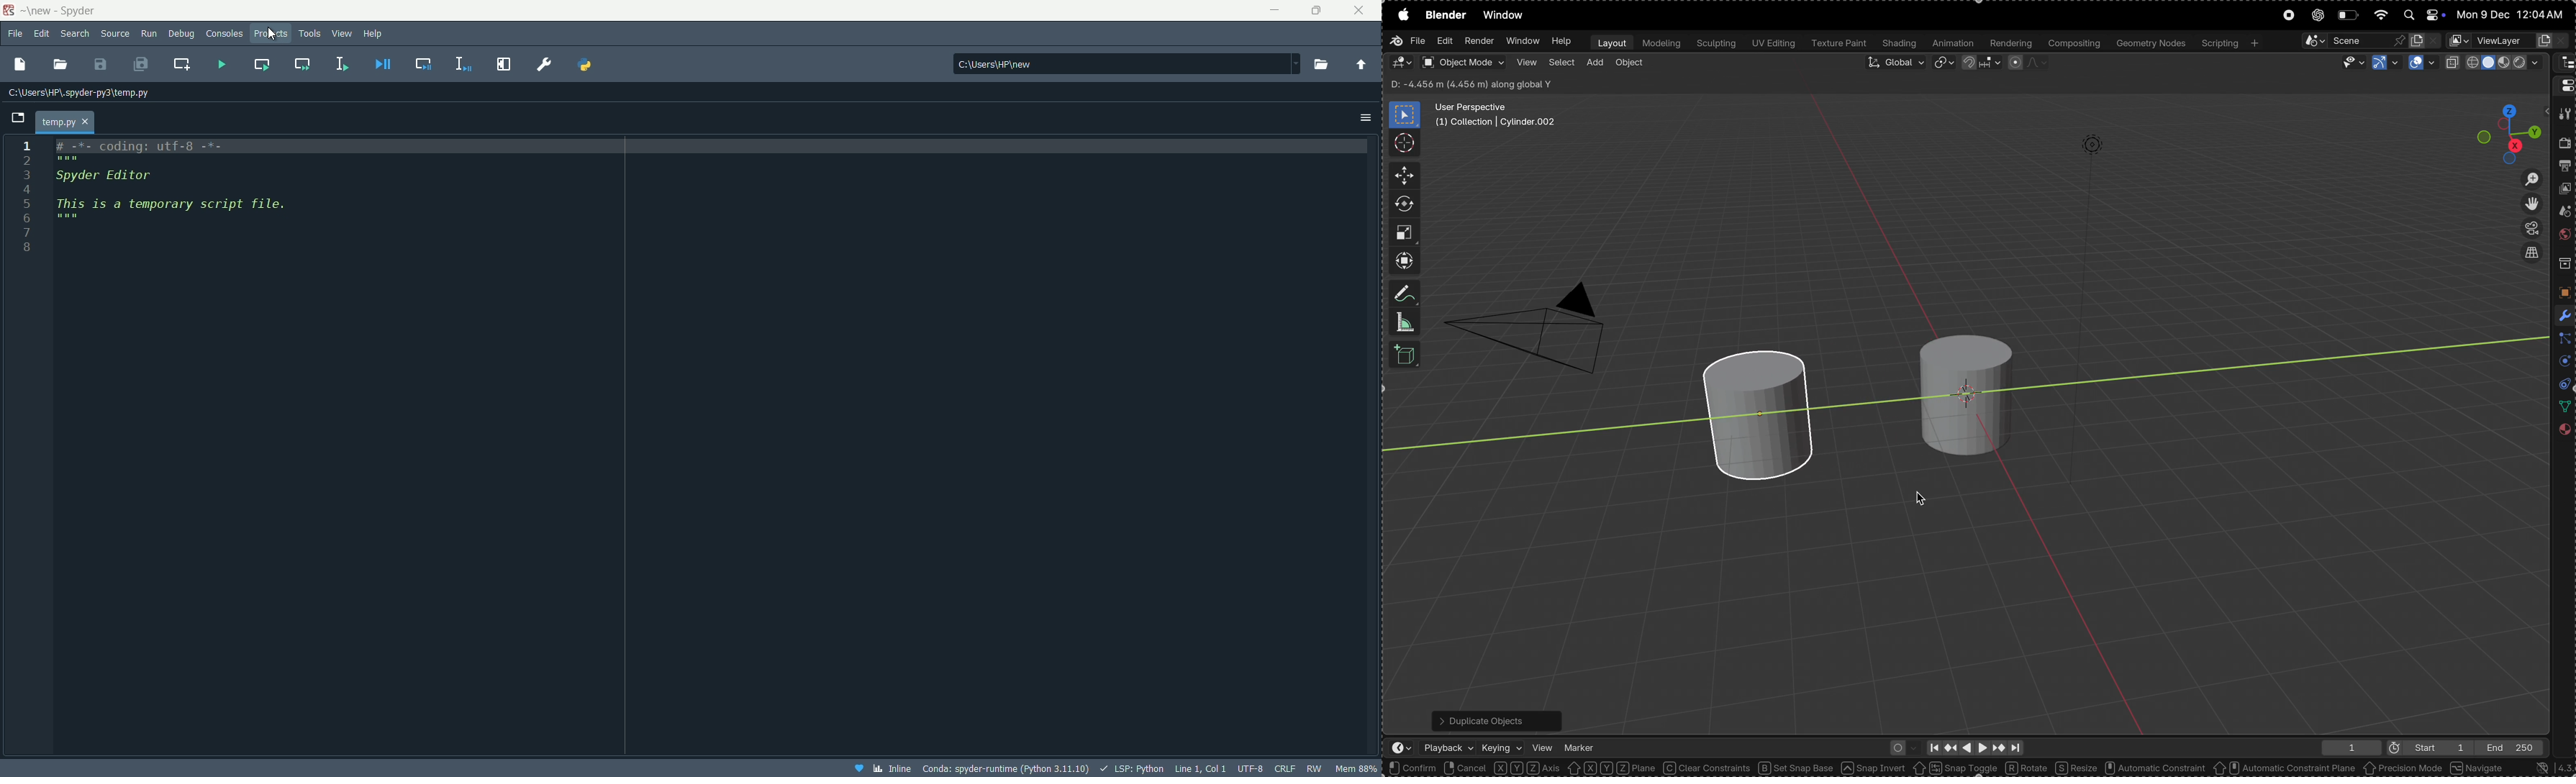 The height and width of the screenshot is (784, 2576). Describe the element at coordinates (1630, 65) in the screenshot. I see `object` at that location.